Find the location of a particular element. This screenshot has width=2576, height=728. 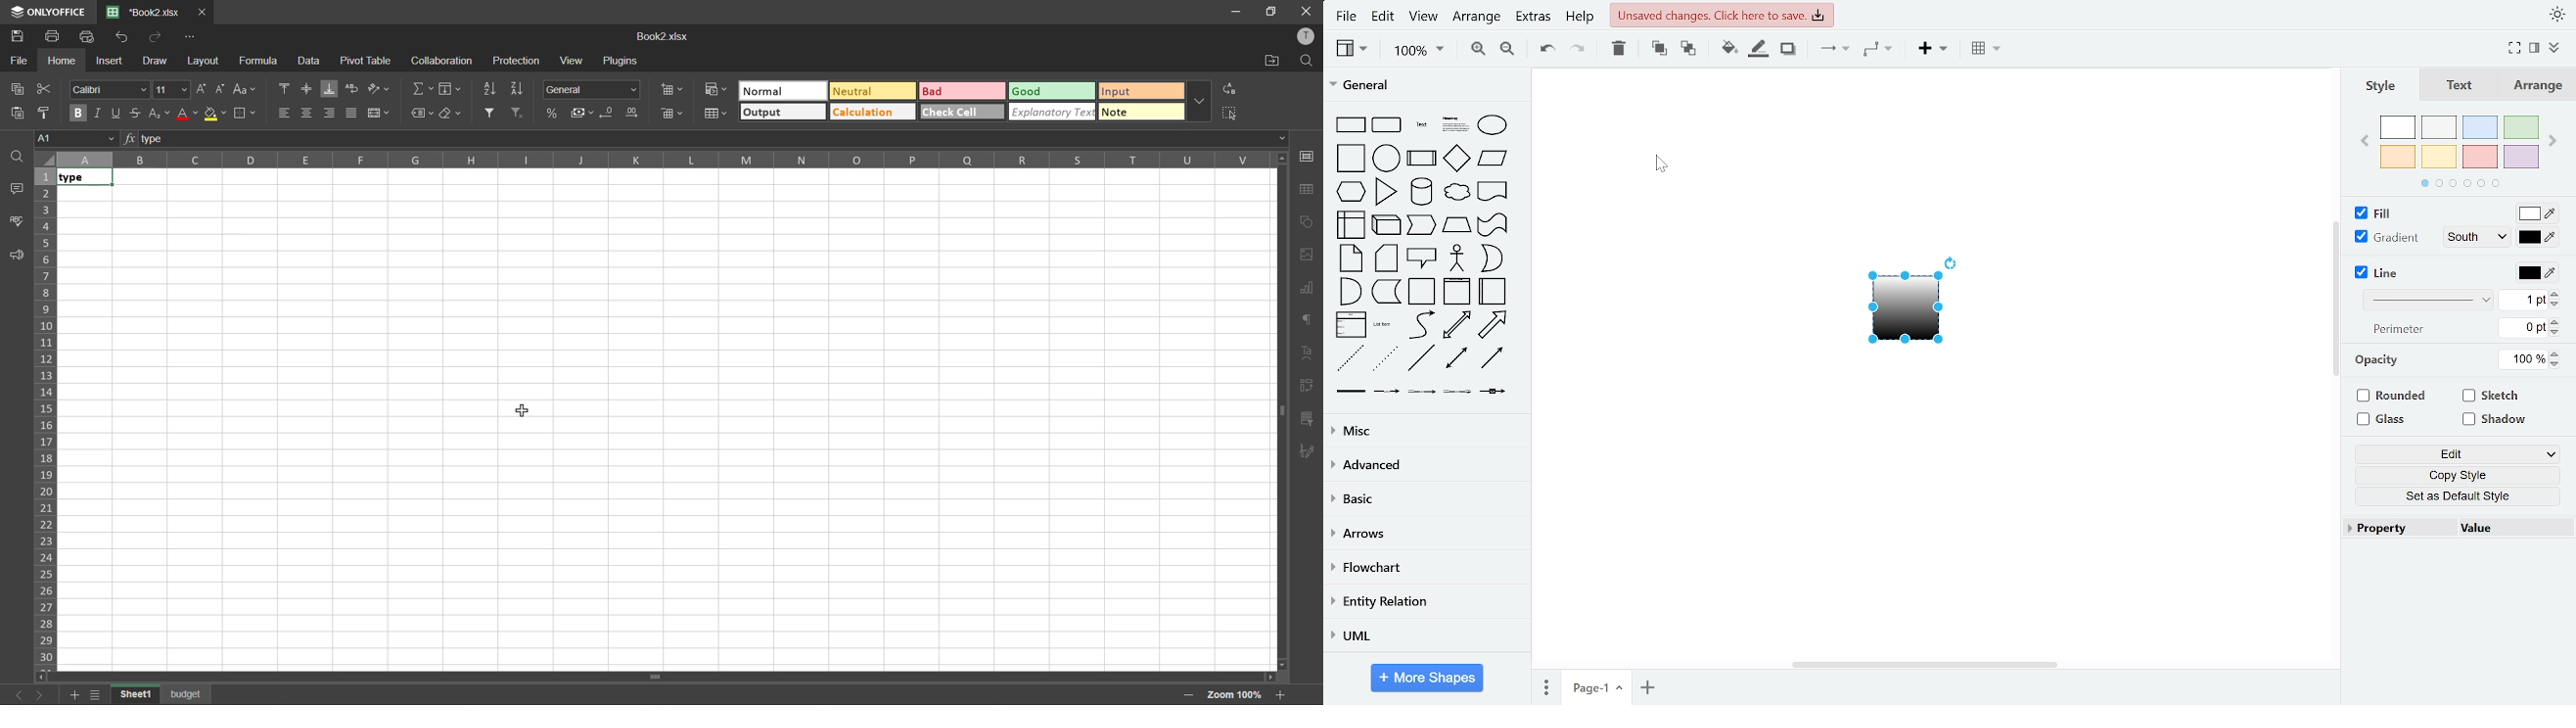

pages is located at coordinates (1547, 687).